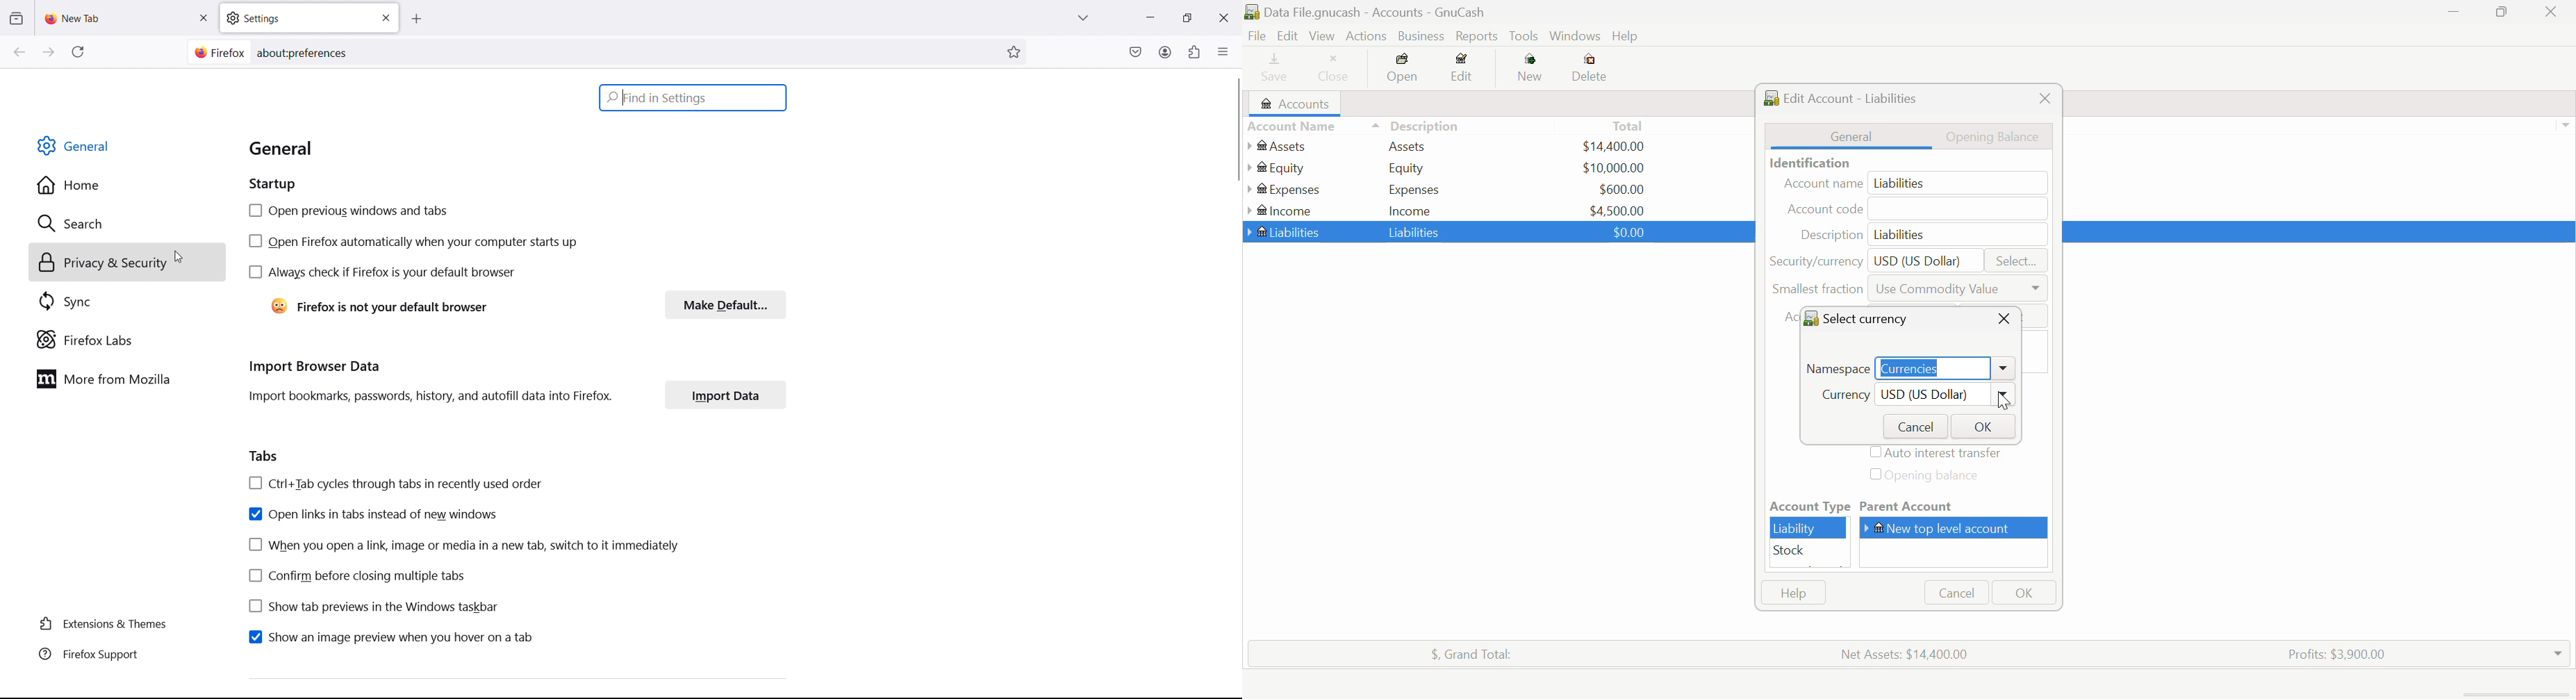  What do you see at coordinates (2454, 13) in the screenshot?
I see `Restore Down` at bounding box center [2454, 13].